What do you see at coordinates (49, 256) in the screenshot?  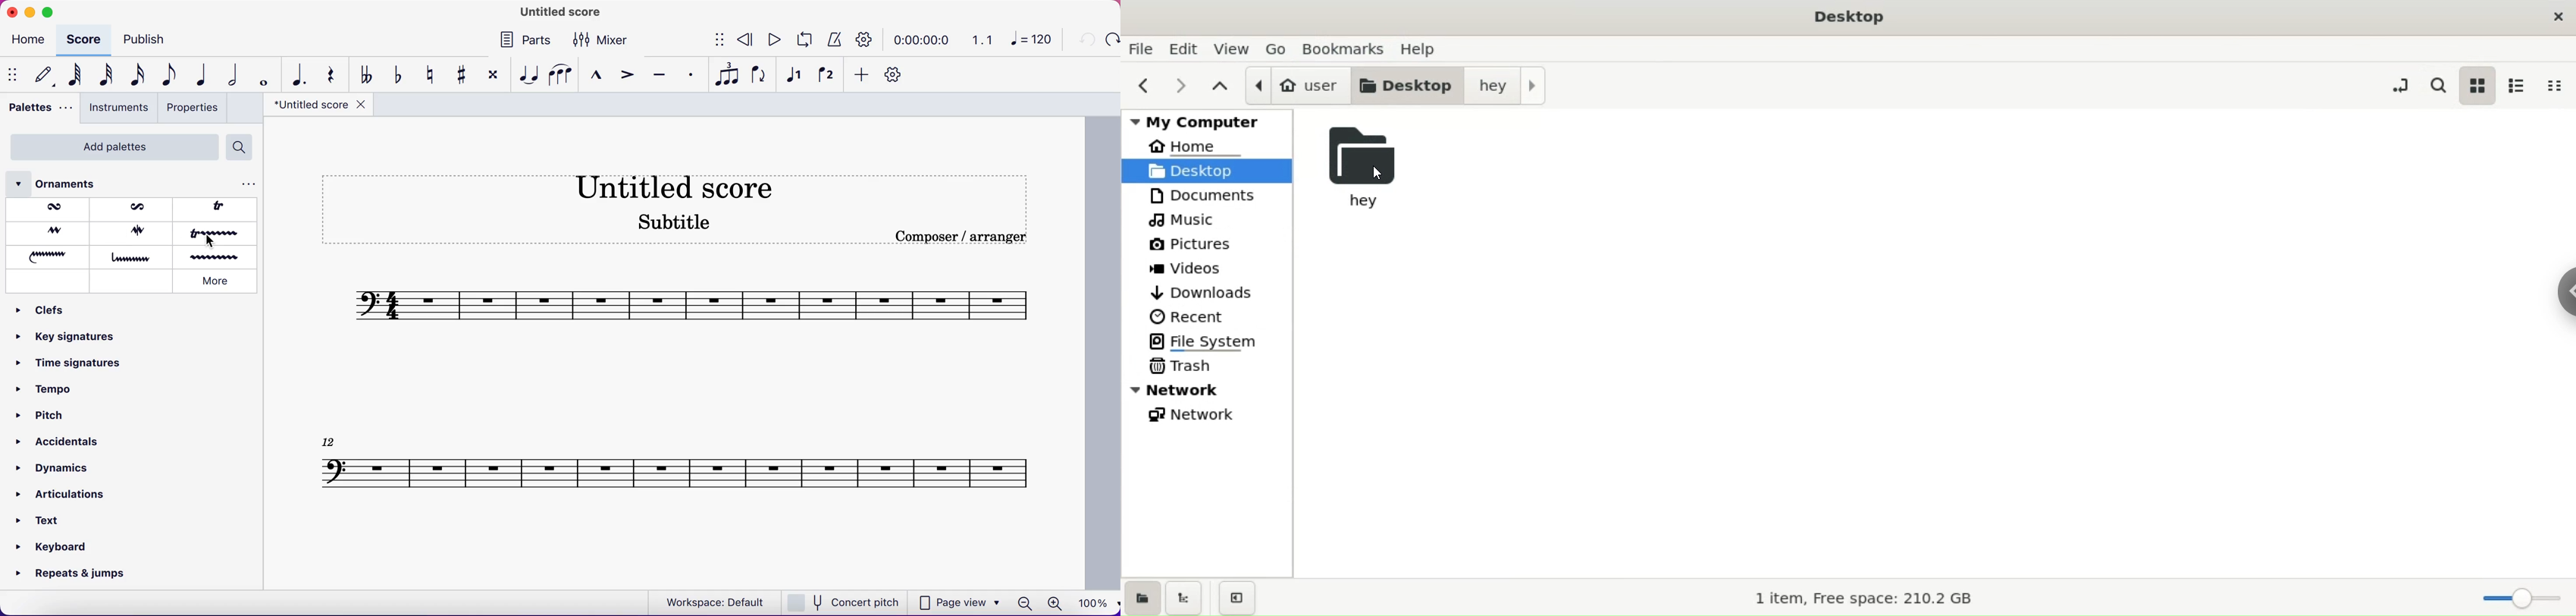 I see `glissando (ascending)` at bounding box center [49, 256].